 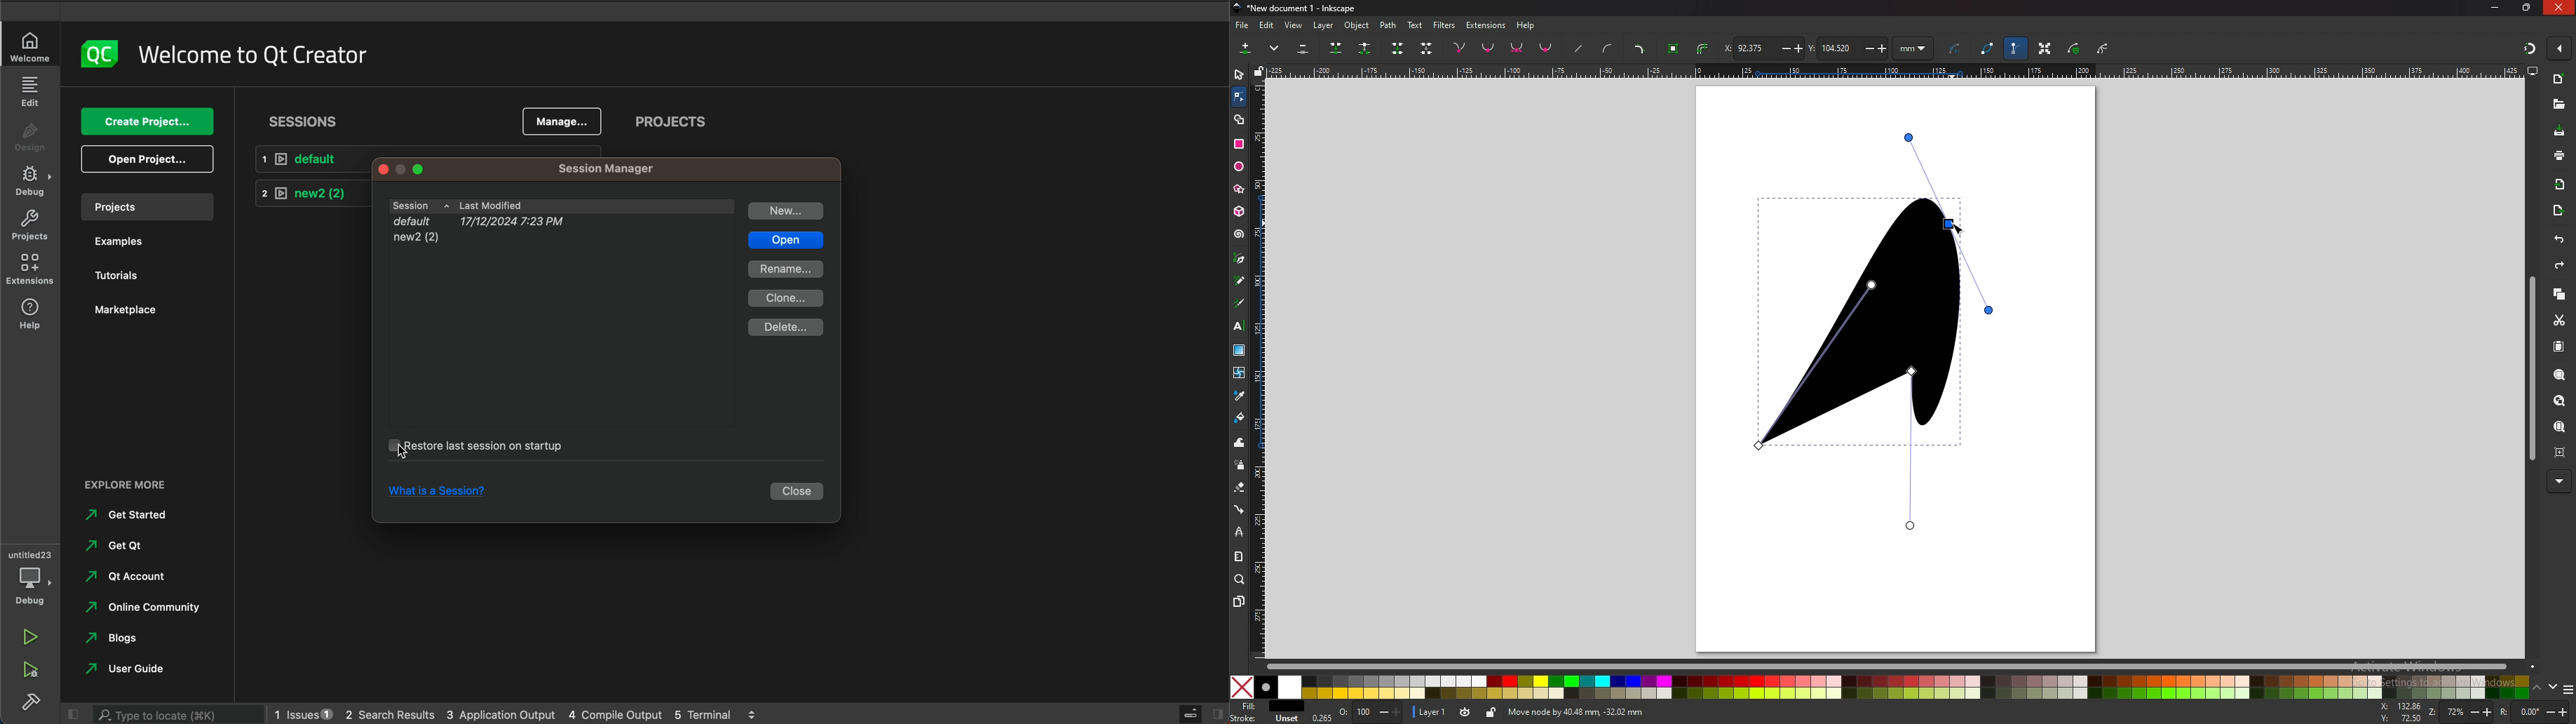 I want to click on manager, so click(x=612, y=170).